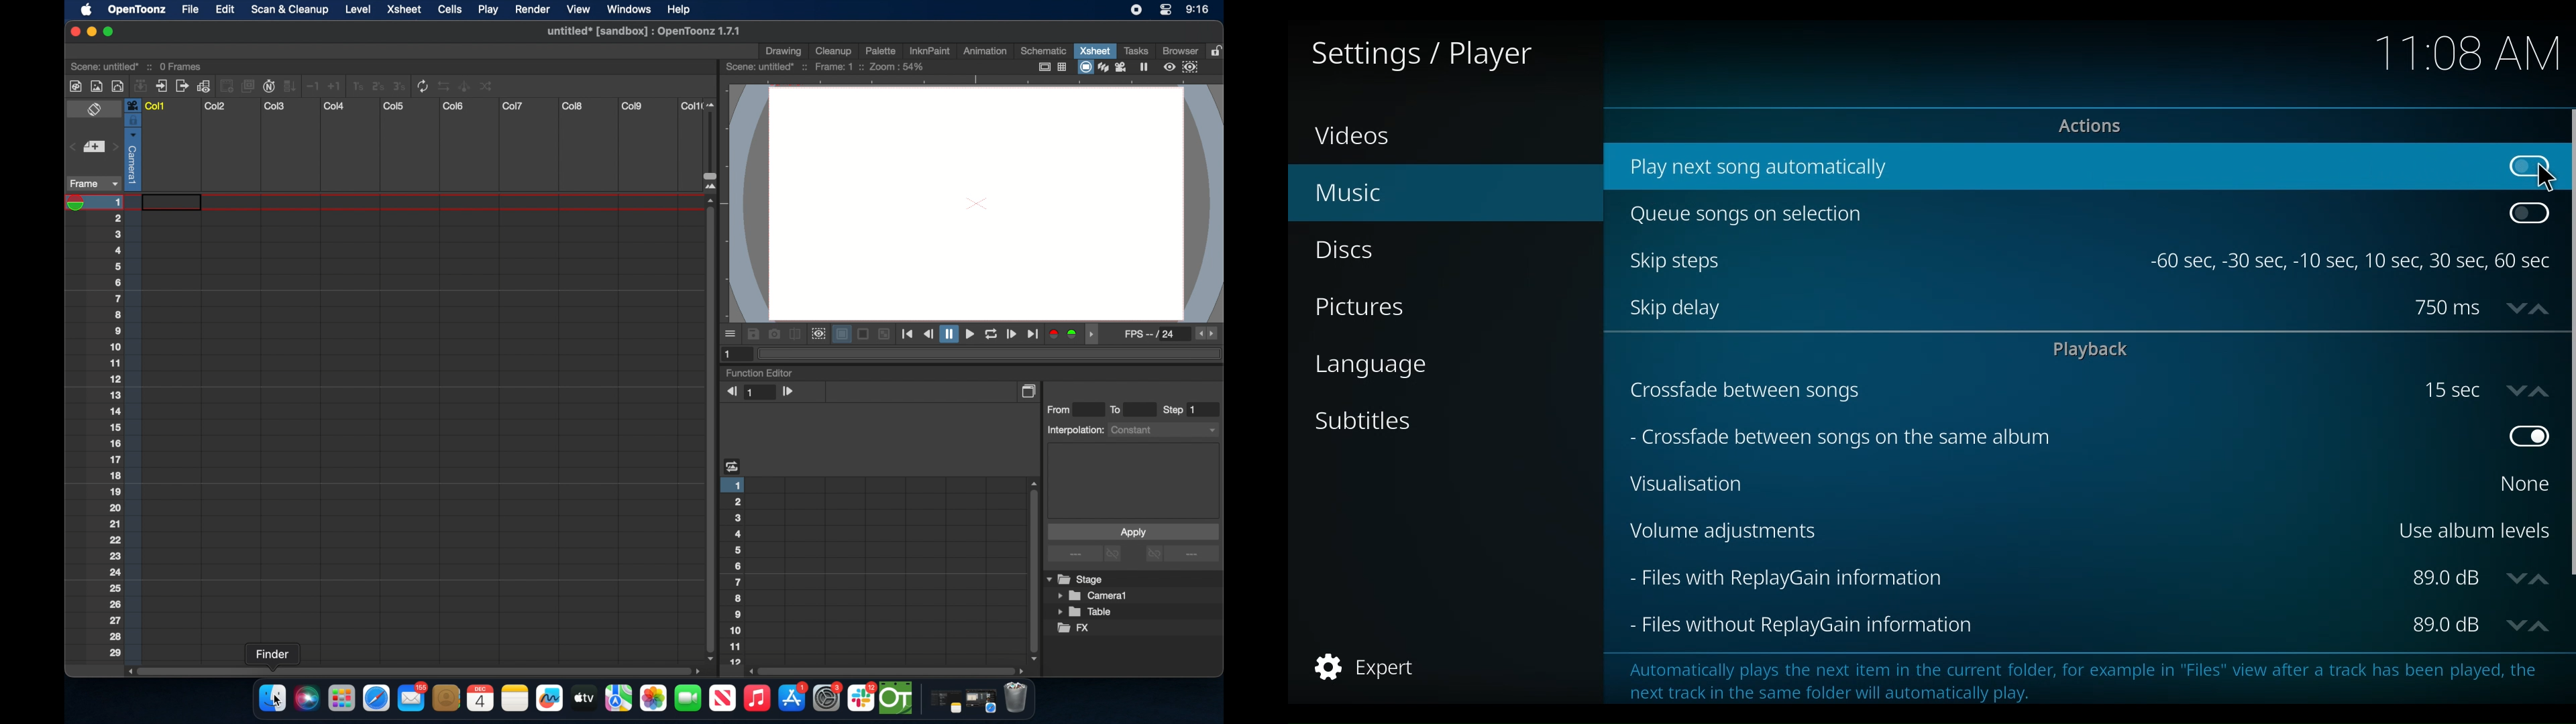 This screenshot has height=728, width=2576. What do you see at coordinates (1371, 423) in the screenshot?
I see `Subtitles` at bounding box center [1371, 423].